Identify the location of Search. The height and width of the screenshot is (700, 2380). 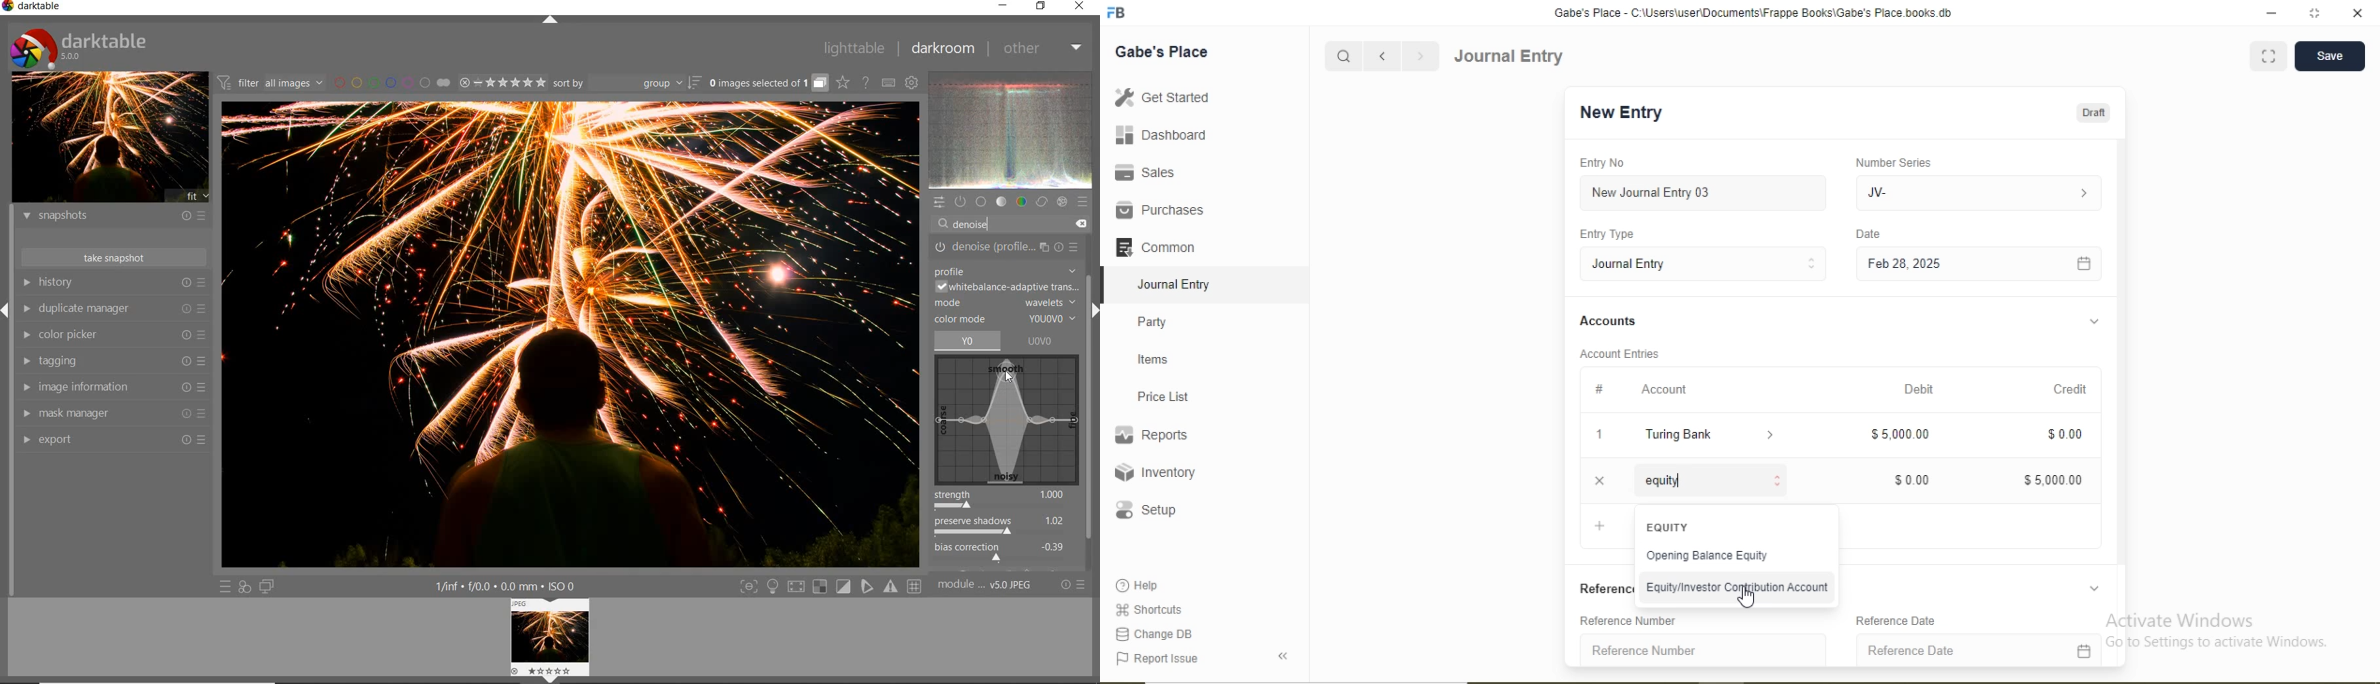
(1342, 57).